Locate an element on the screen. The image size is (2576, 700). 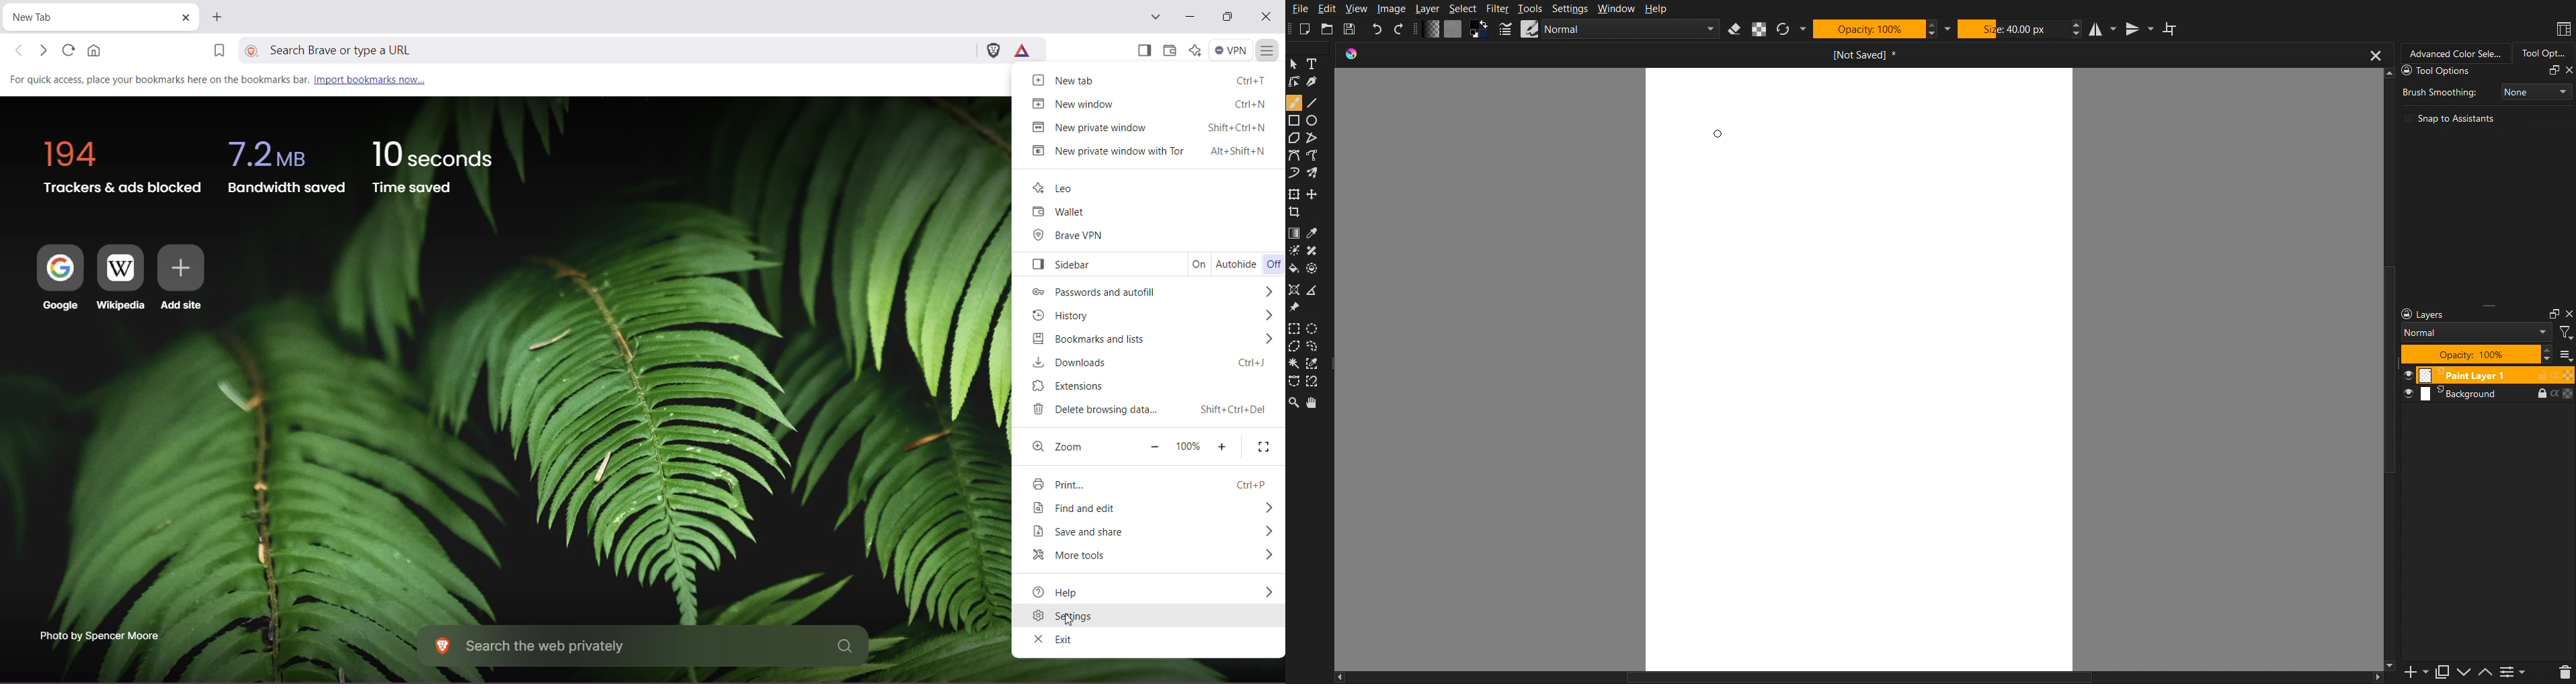
Workspace is located at coordinates (2563, 29).